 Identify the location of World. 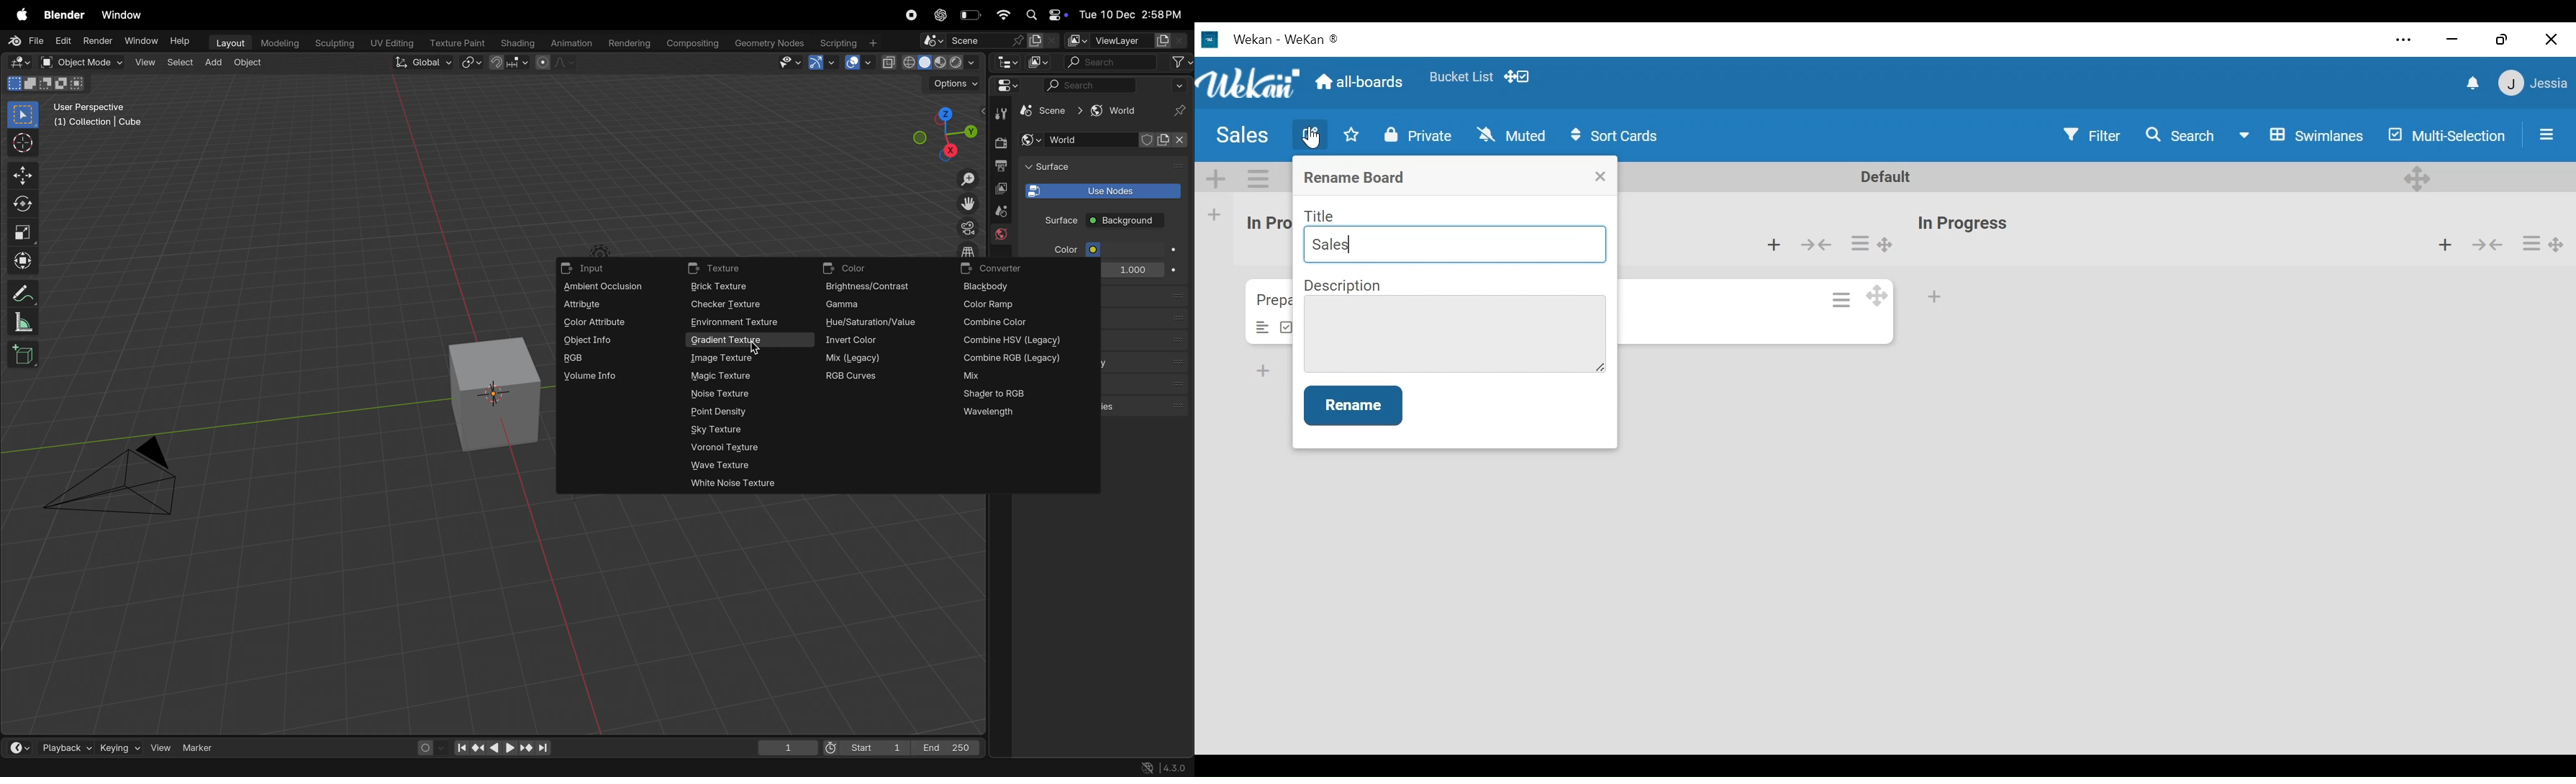
(1001, 235).